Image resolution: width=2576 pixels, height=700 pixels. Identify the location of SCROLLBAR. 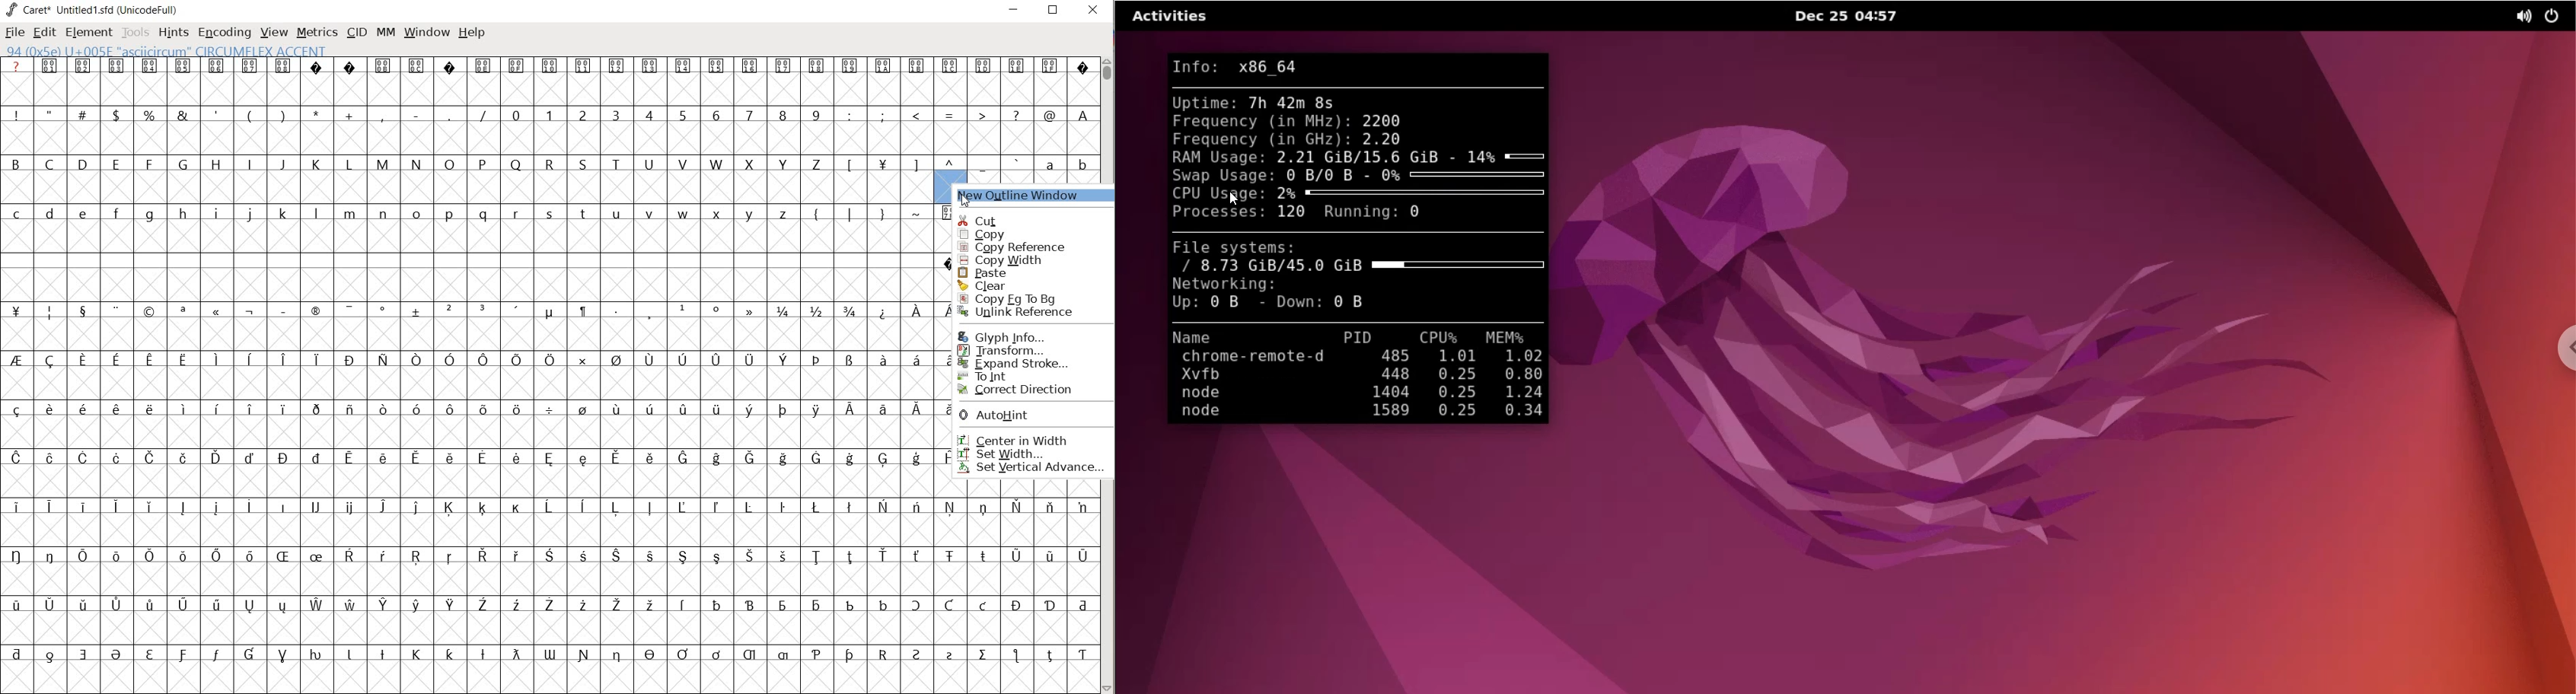
(1108, 374).